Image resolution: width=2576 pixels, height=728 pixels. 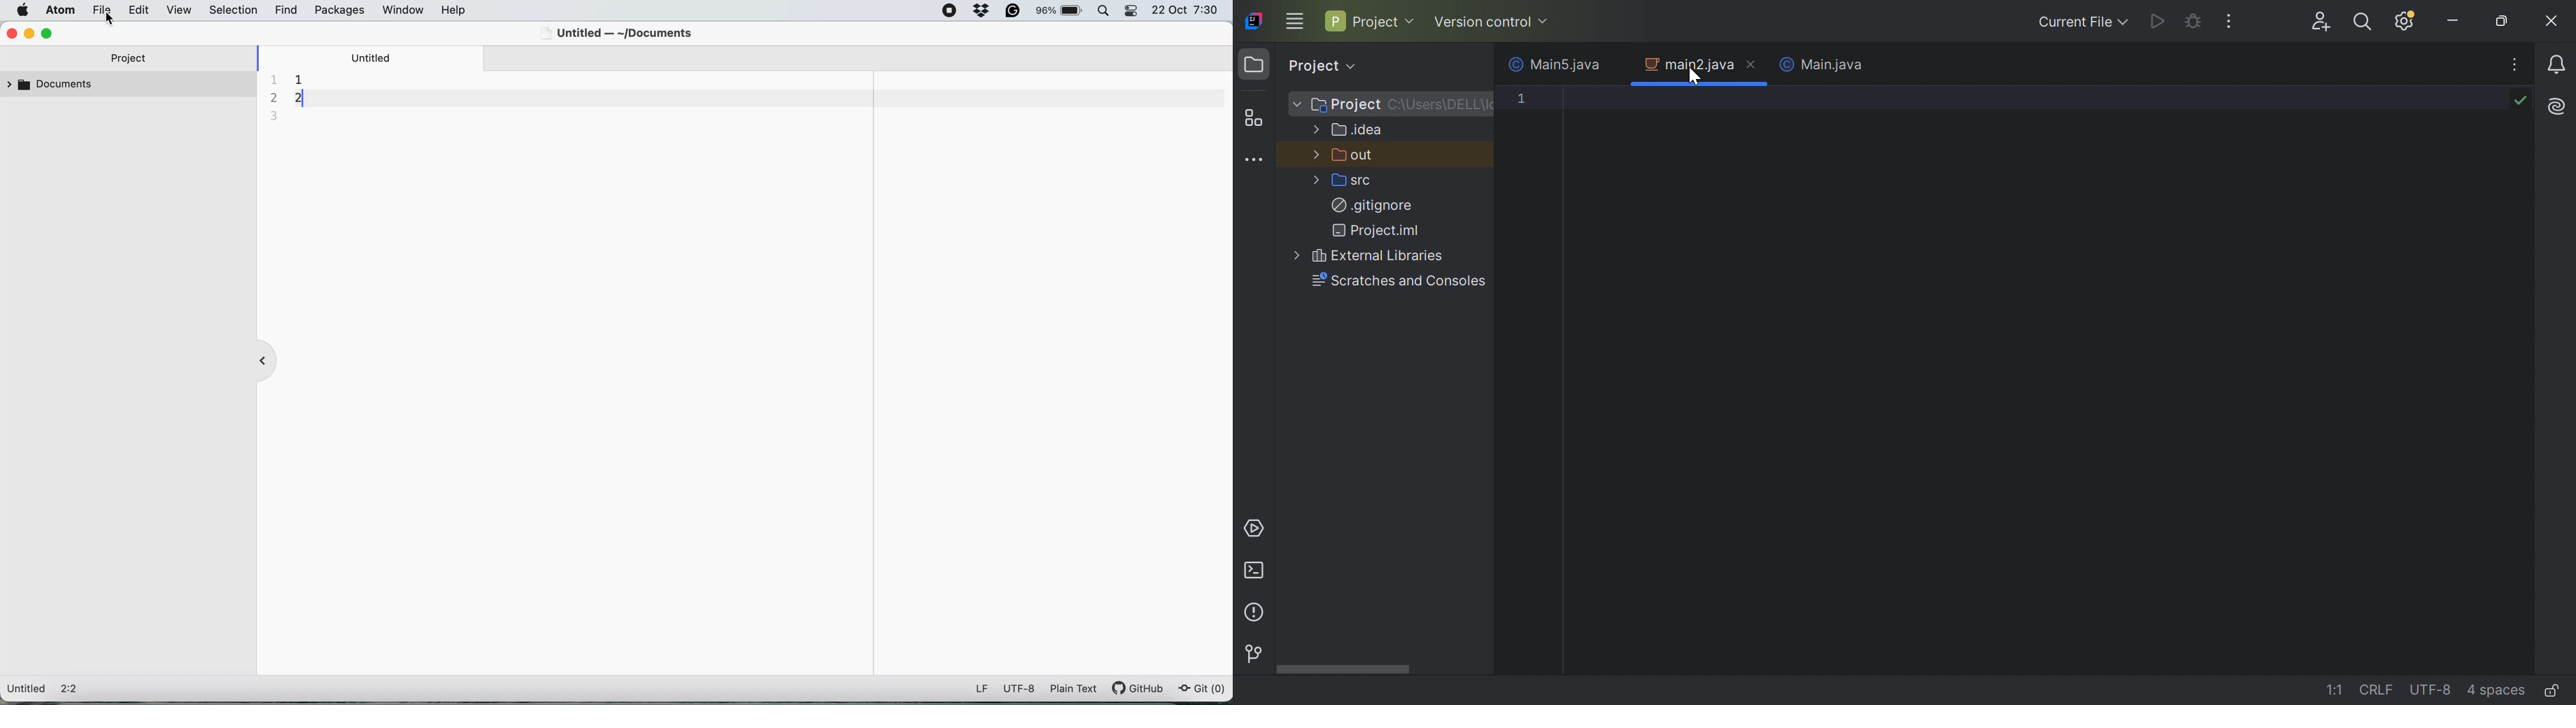 What do you see at coordinates (1103, 13) in the screenshot?
I see `spotlight search` at bounding box center [1103, 13].